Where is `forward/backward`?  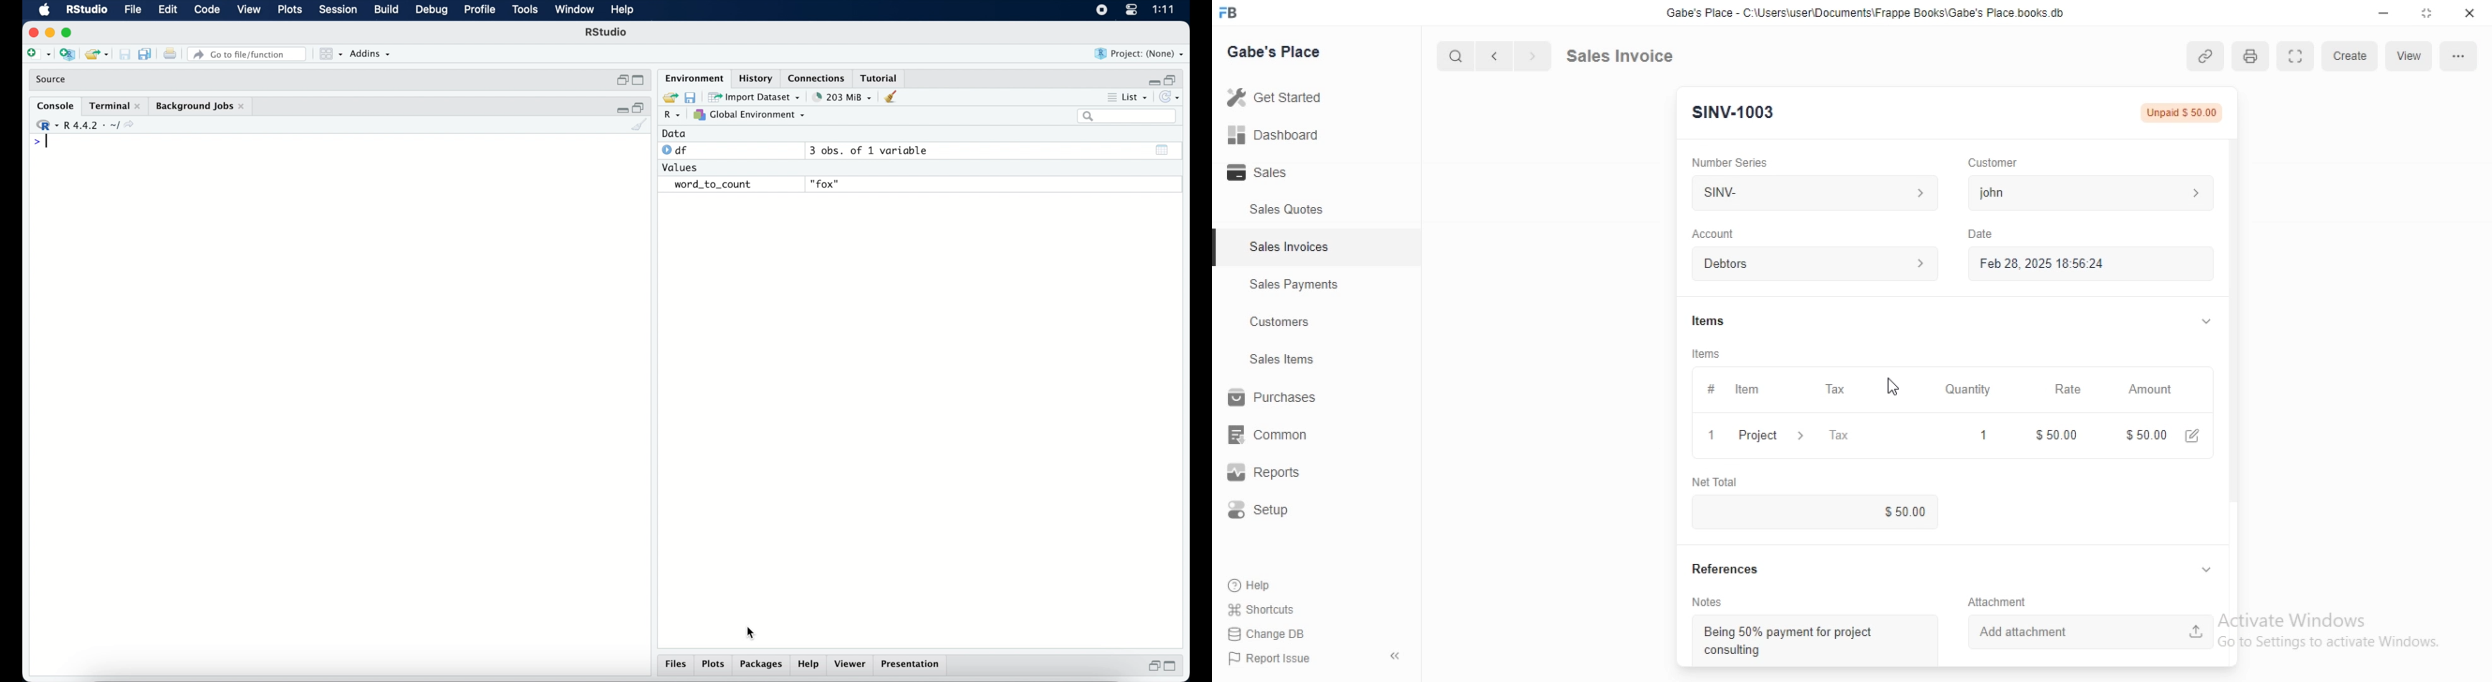 forward/backward is located at coordinates (1512, 56).